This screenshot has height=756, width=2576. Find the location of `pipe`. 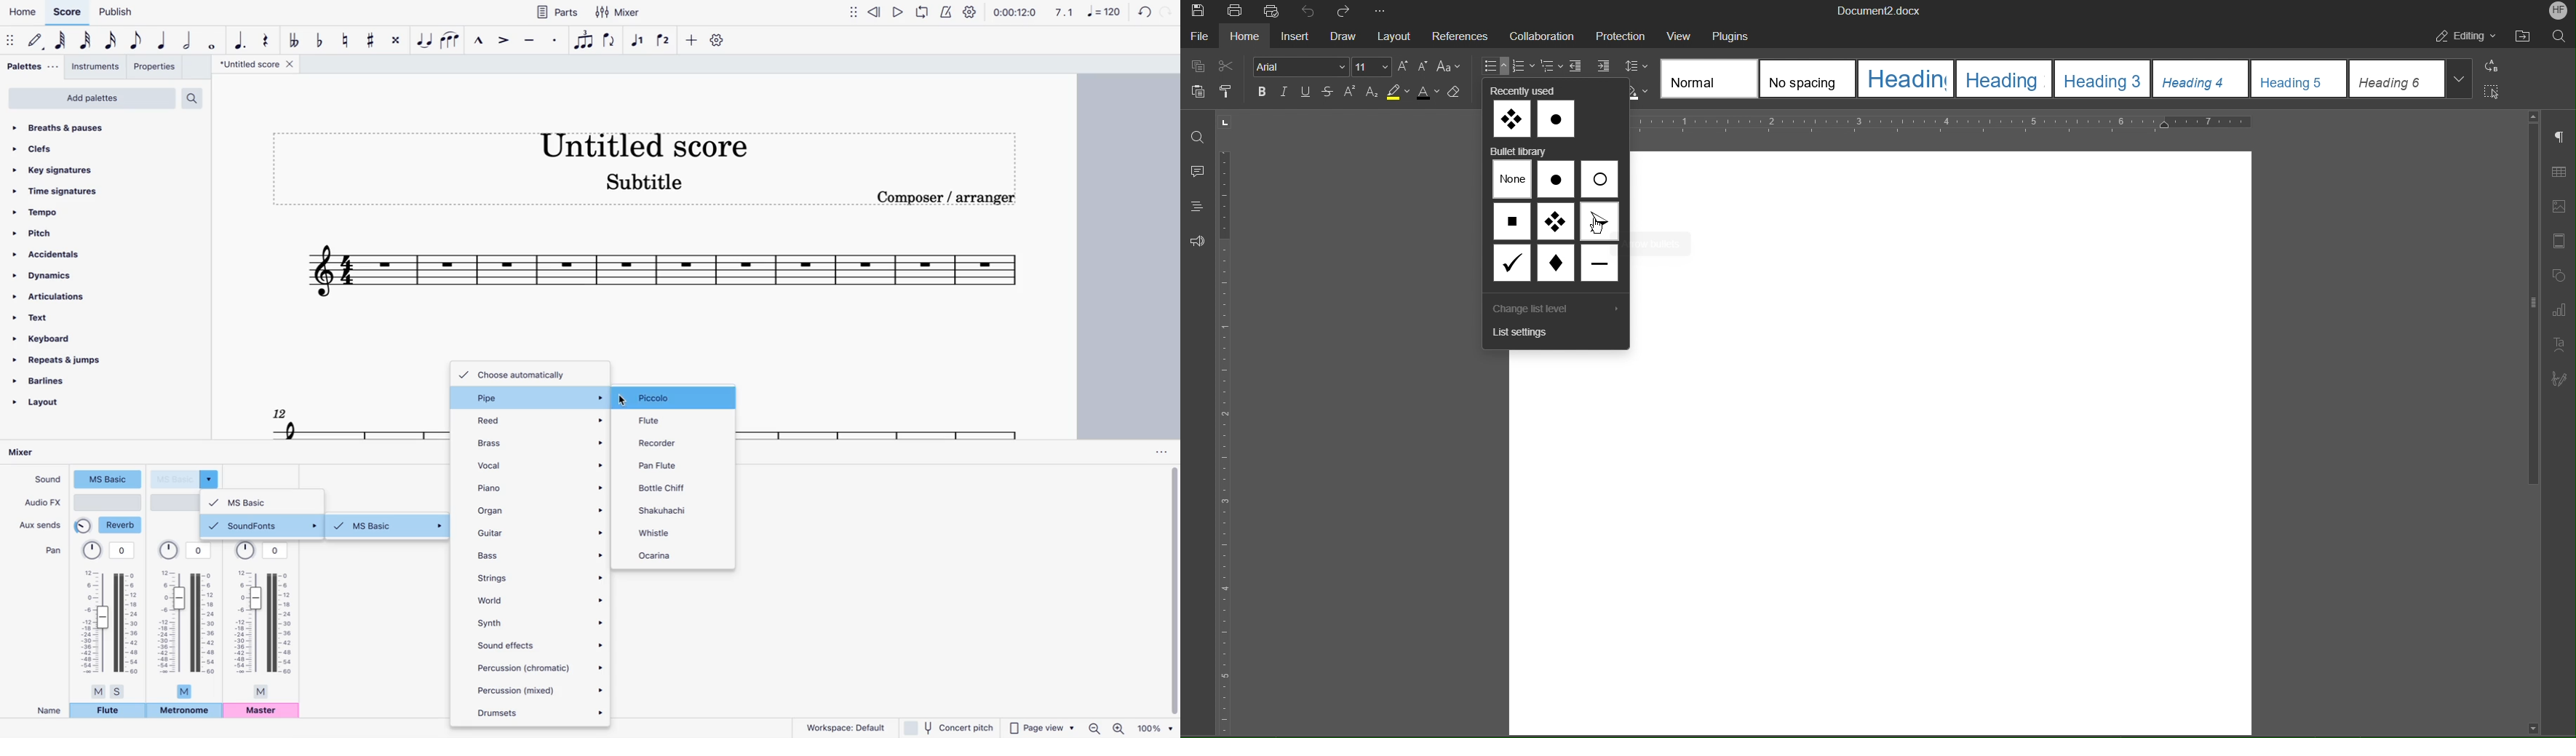

pipe is located at coordinates (538, 399).